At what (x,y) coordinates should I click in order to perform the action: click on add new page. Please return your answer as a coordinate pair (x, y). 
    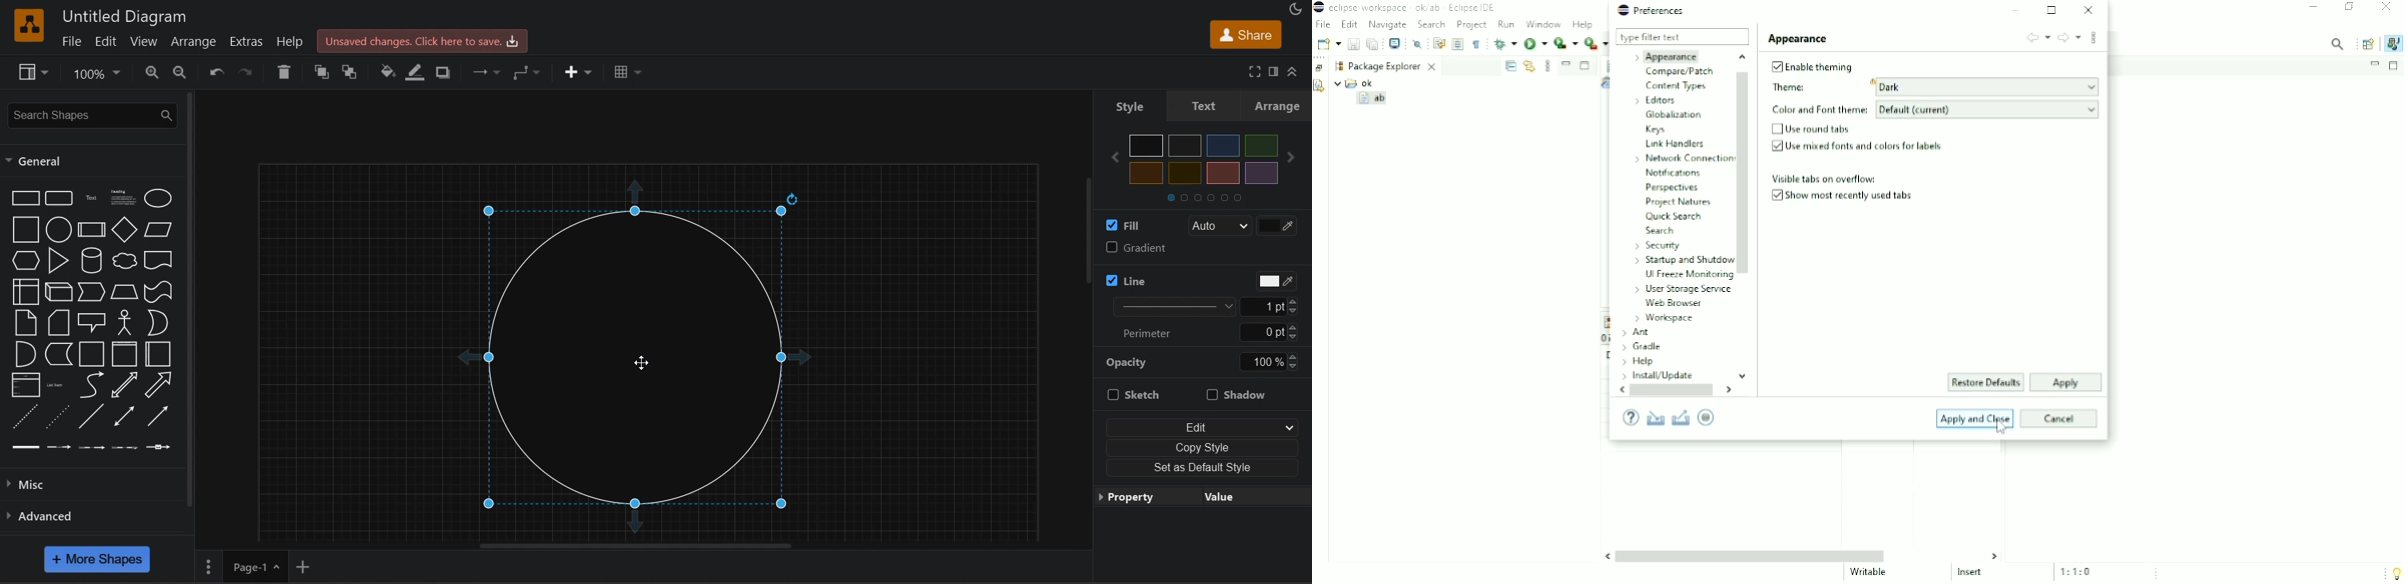
    Looking at the image, I should click on (314, 566).